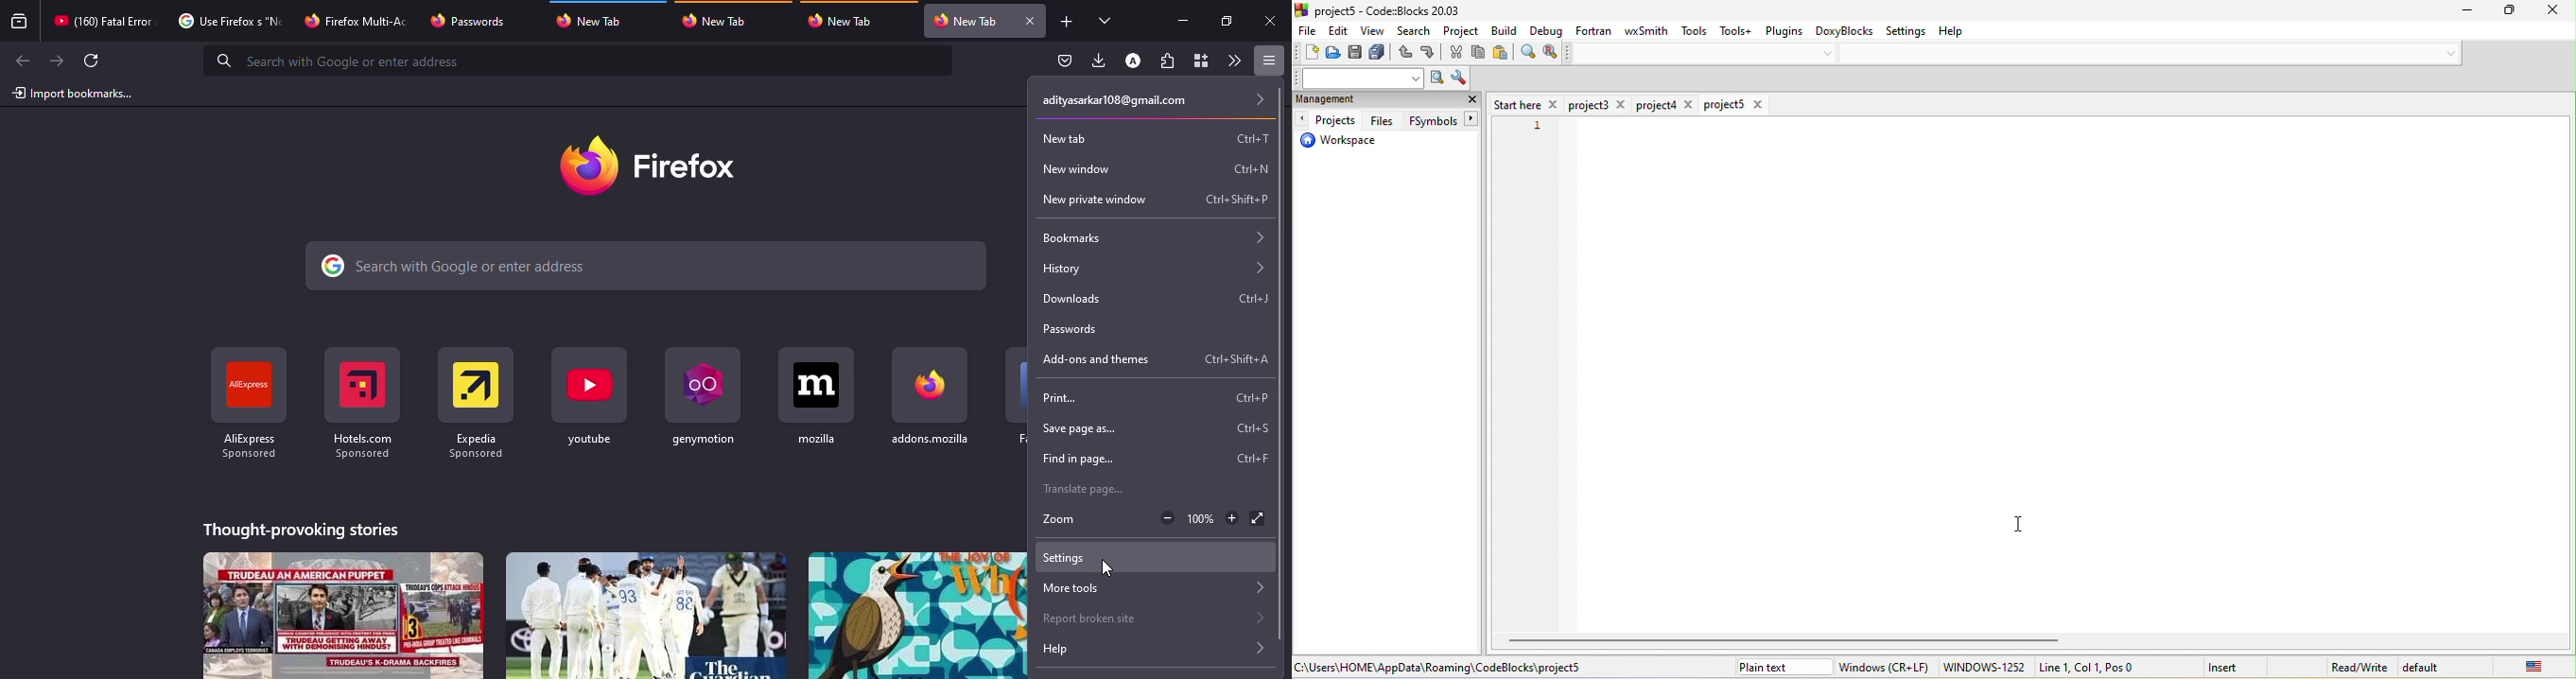 The width and height of the screenshot is (2576, 700). Describe the element at coordinates (1375, 33) in the screenshot. I see `view` at that location.